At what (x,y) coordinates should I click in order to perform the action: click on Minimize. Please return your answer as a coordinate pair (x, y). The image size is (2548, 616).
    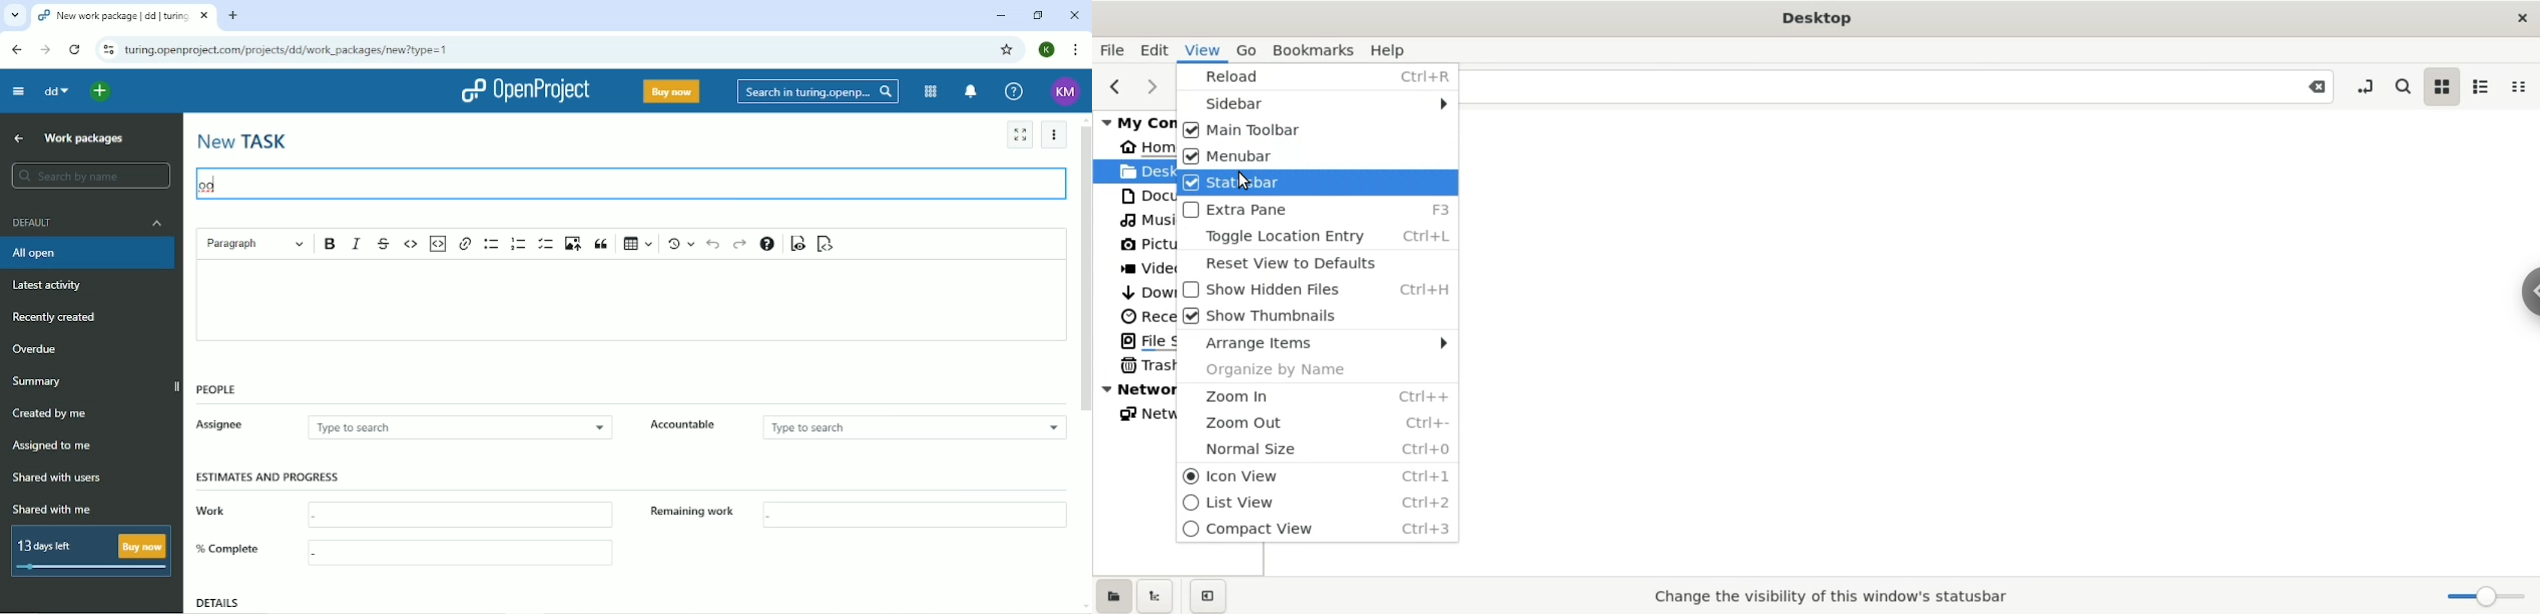
    Looking at the image, I should click on (1001, 15).